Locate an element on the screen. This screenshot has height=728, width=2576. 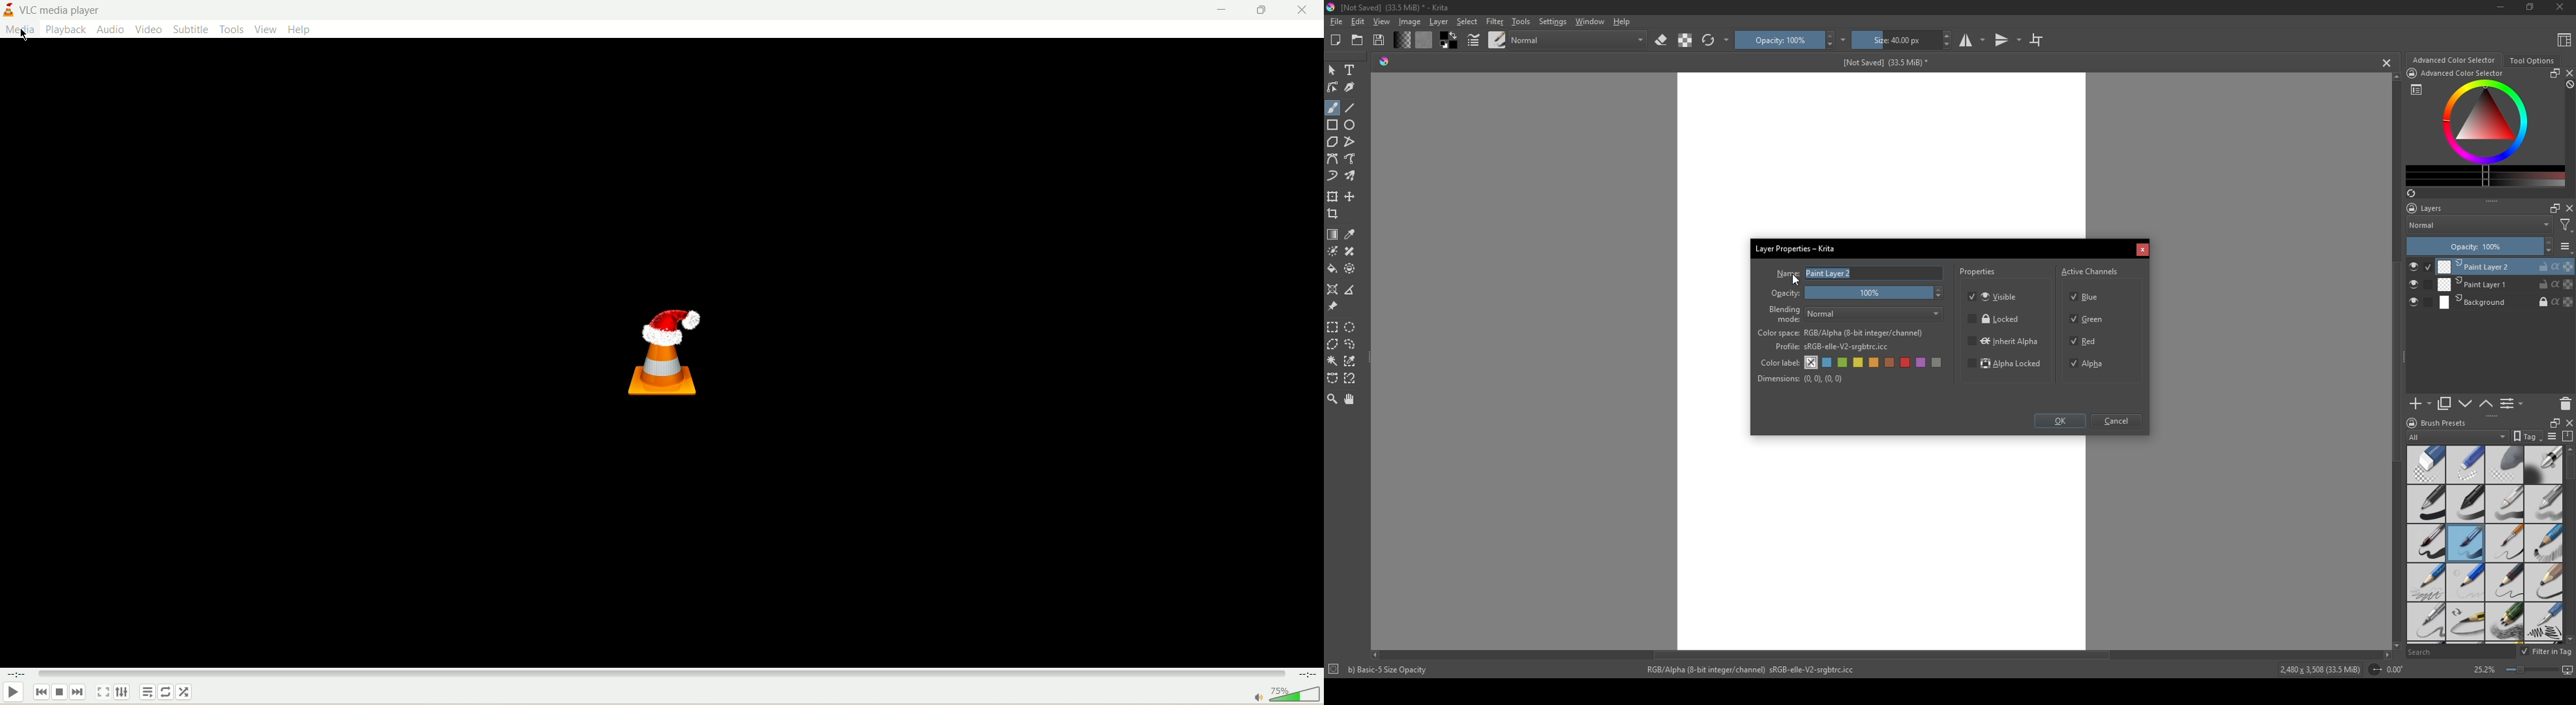
b) Basic-5 Size Opacity is located at coordinates (1390, 670).